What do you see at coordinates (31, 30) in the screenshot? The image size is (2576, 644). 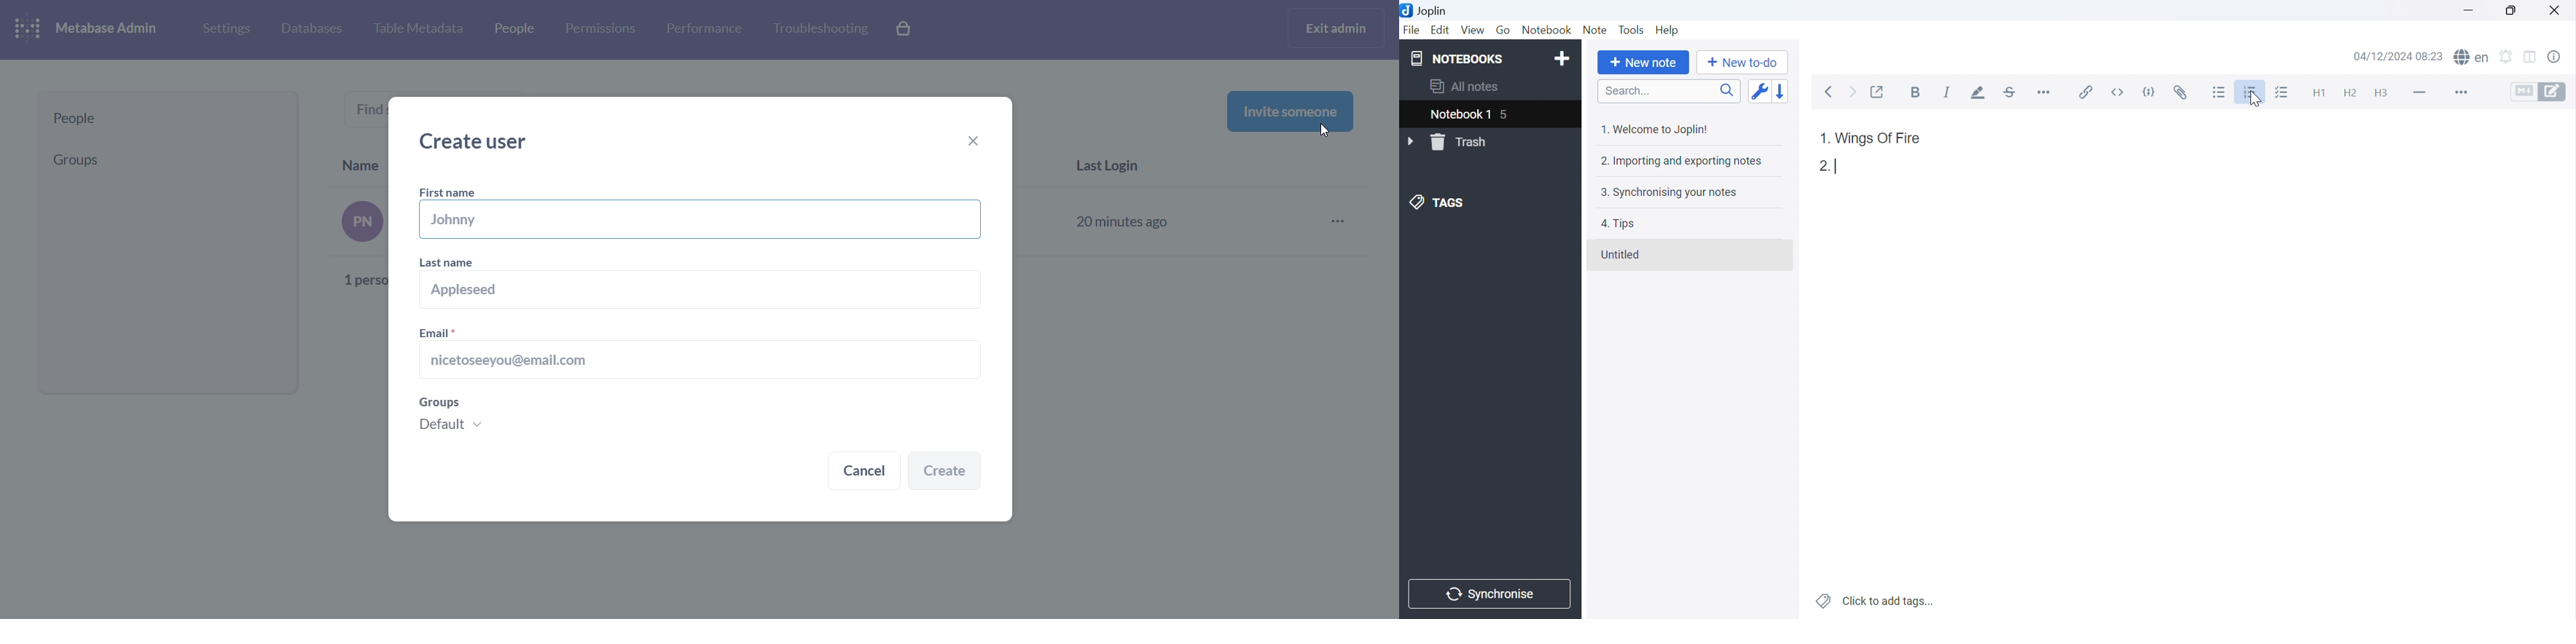 I see `logo` at bounding box center [31, 30].